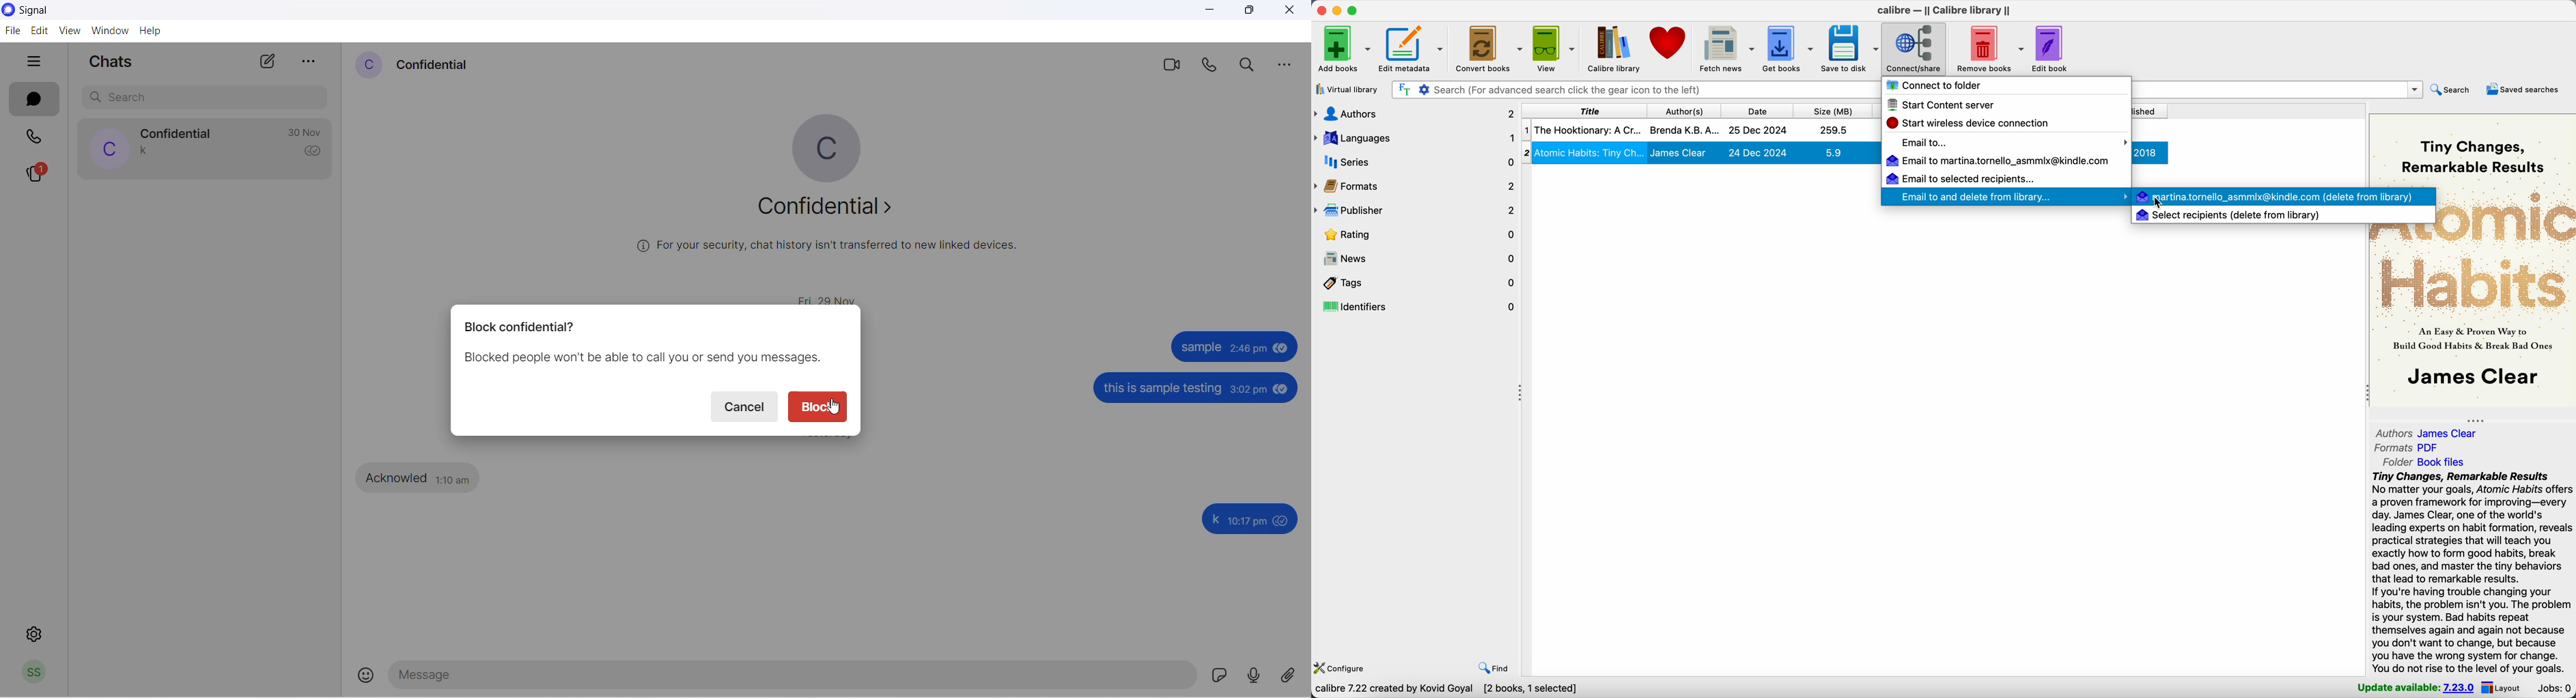  What do you see at coordinates (1944, 11) in the screenshot?
I see `Calibre - || Calibre library ||` at bounding box center [1944, 11].